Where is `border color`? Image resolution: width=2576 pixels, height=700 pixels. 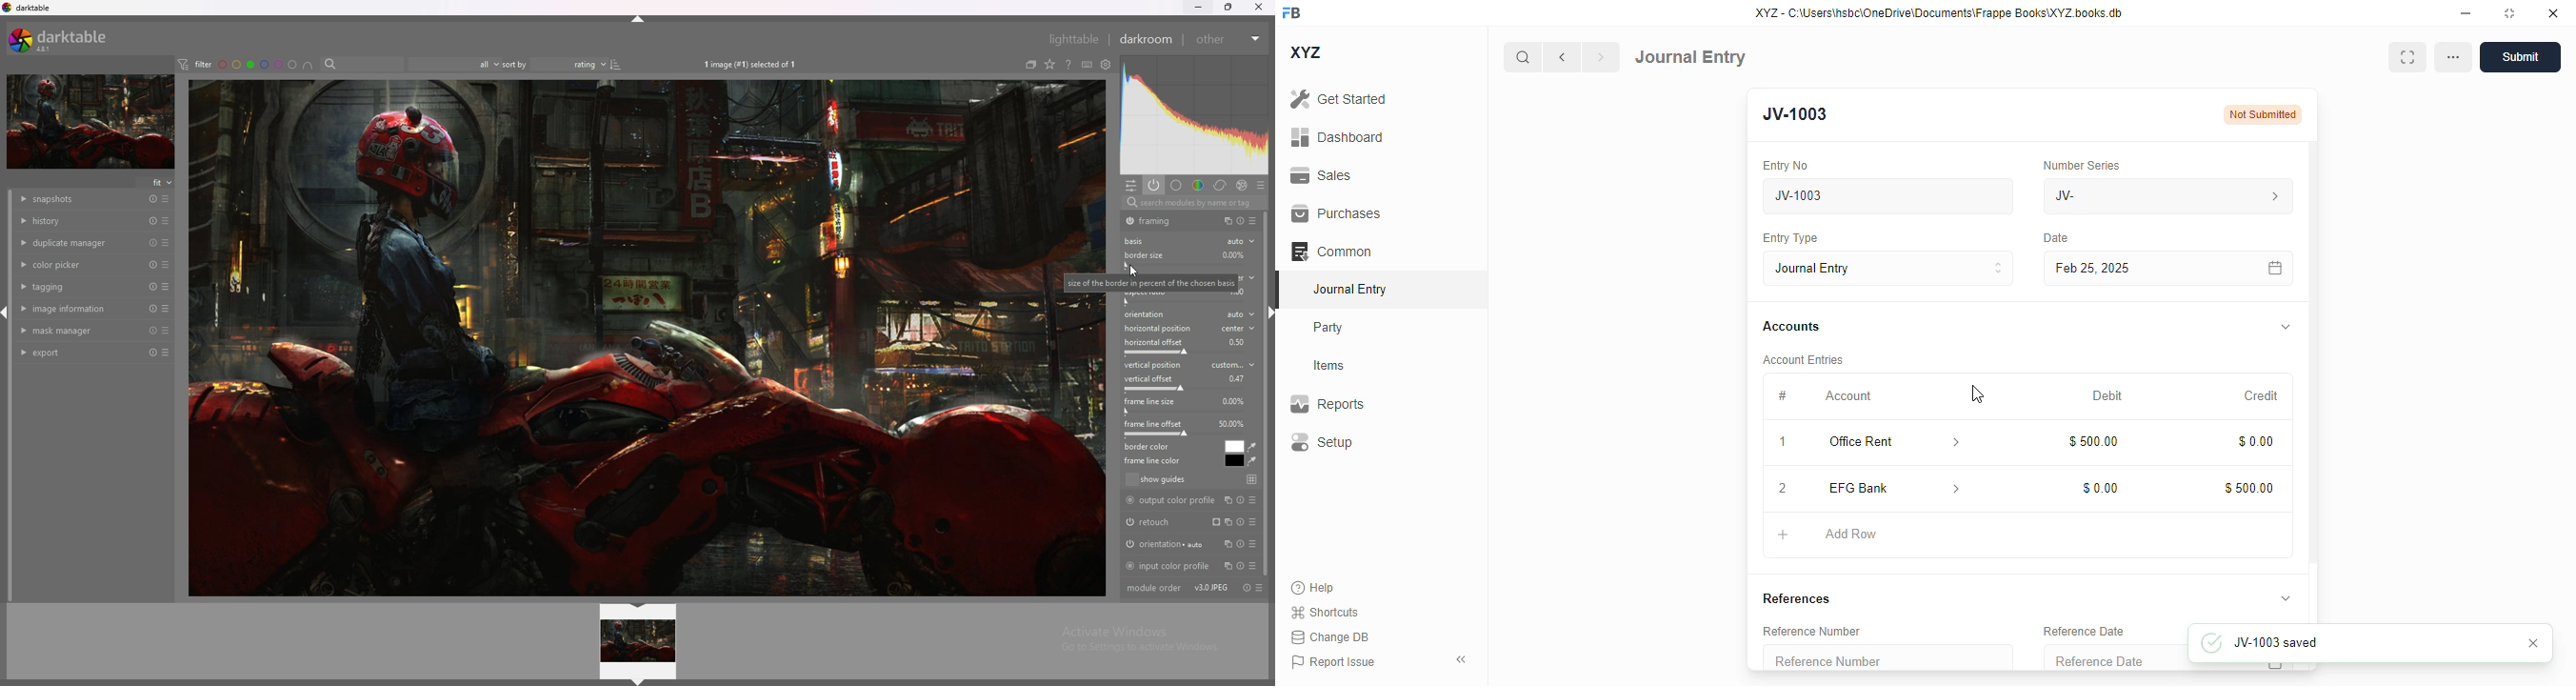 border color is located at coordinates (1152, 447).